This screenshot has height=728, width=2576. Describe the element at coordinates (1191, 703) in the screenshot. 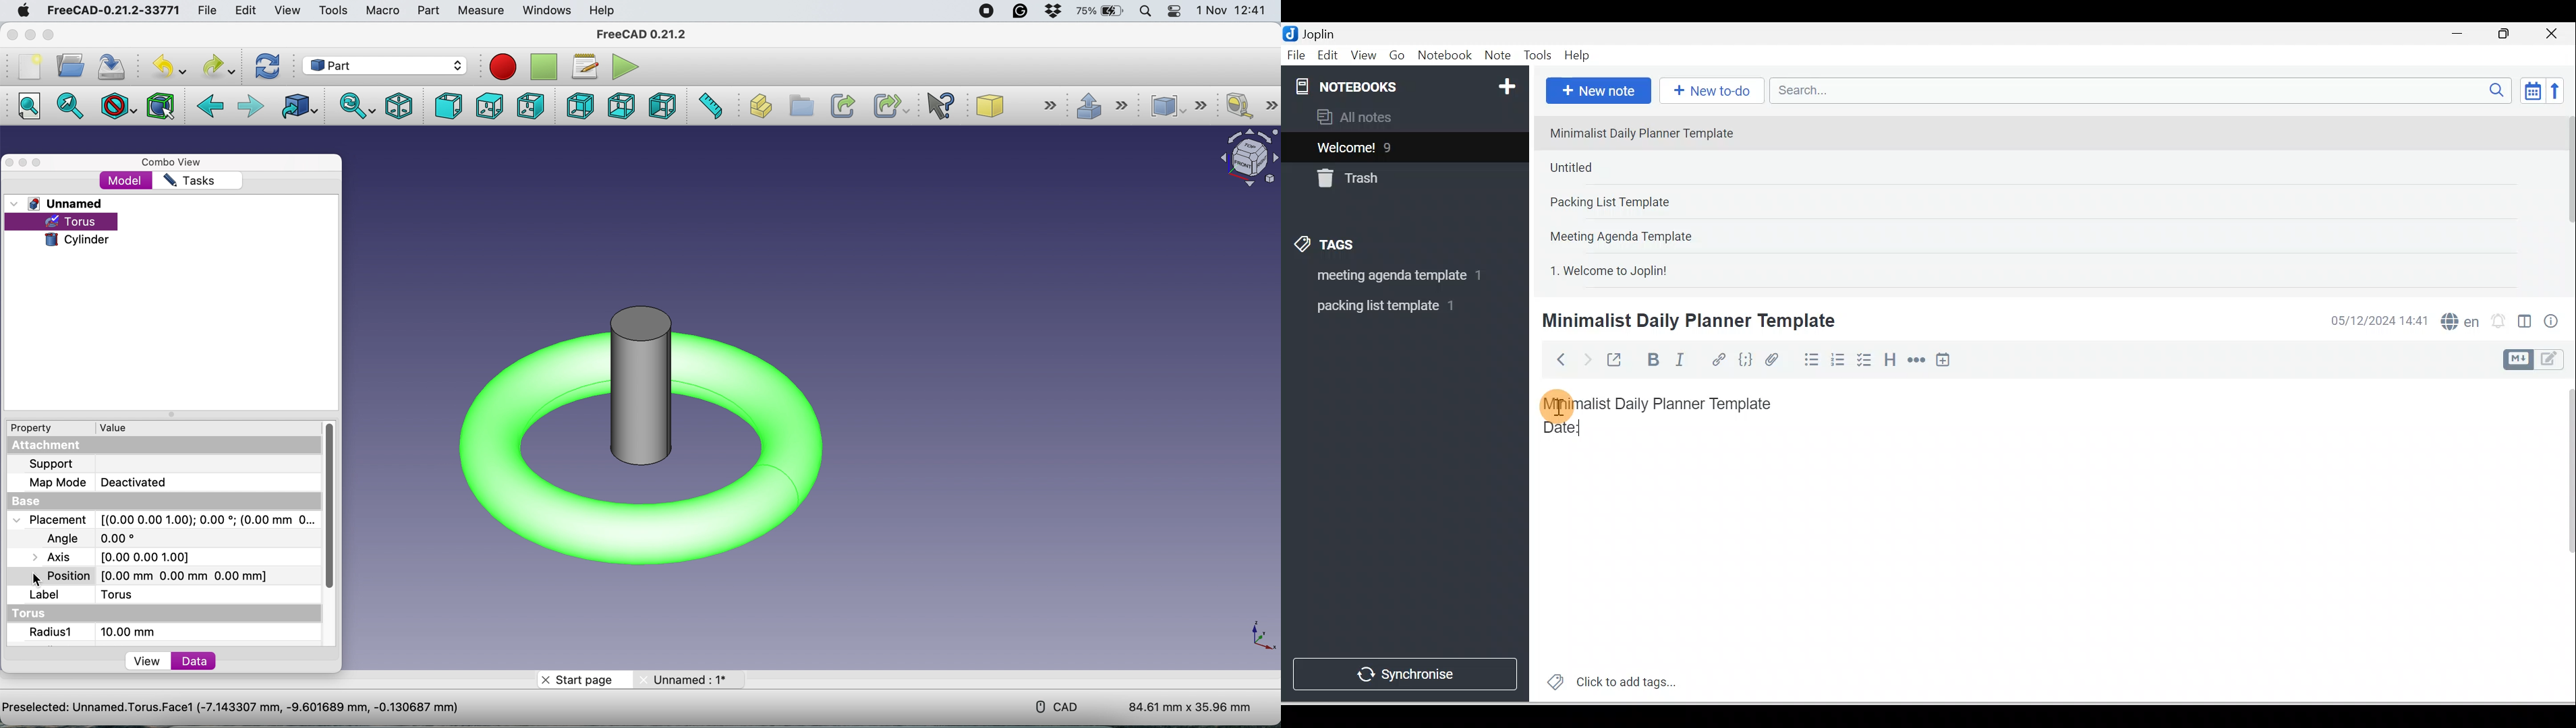

I see `dimensions` at that location.